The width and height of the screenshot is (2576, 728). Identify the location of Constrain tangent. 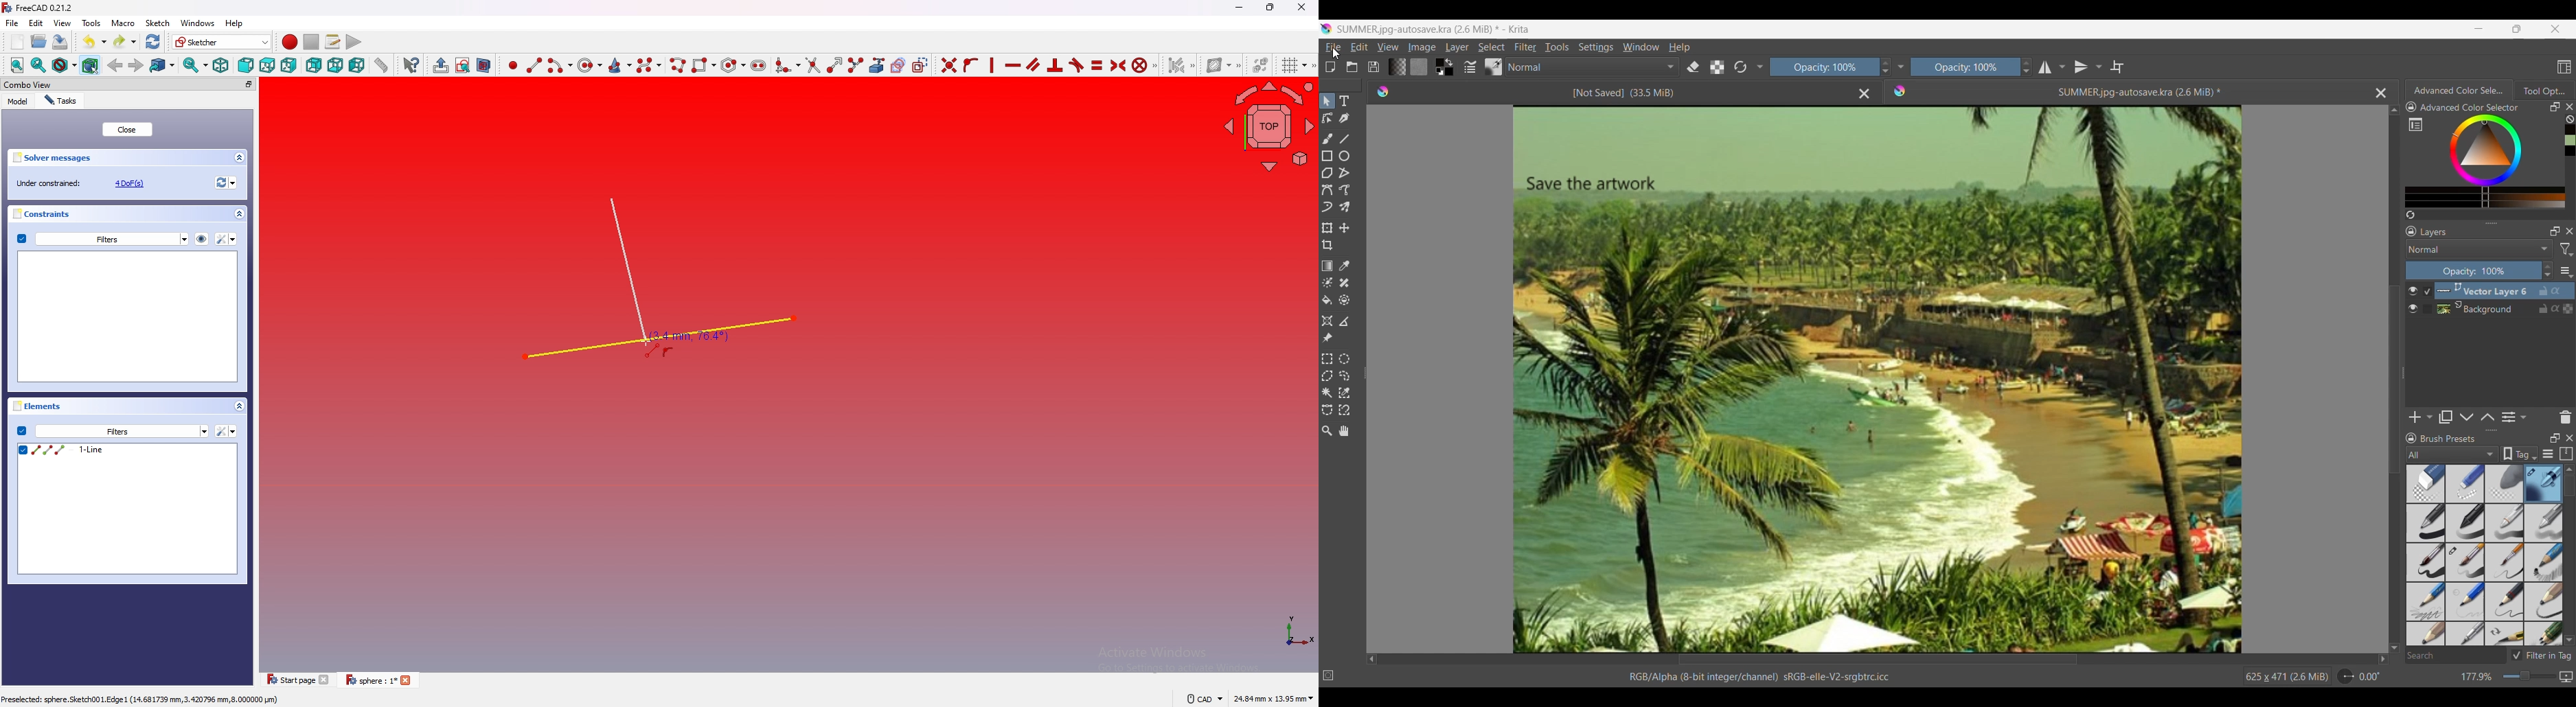
(1076, 65).